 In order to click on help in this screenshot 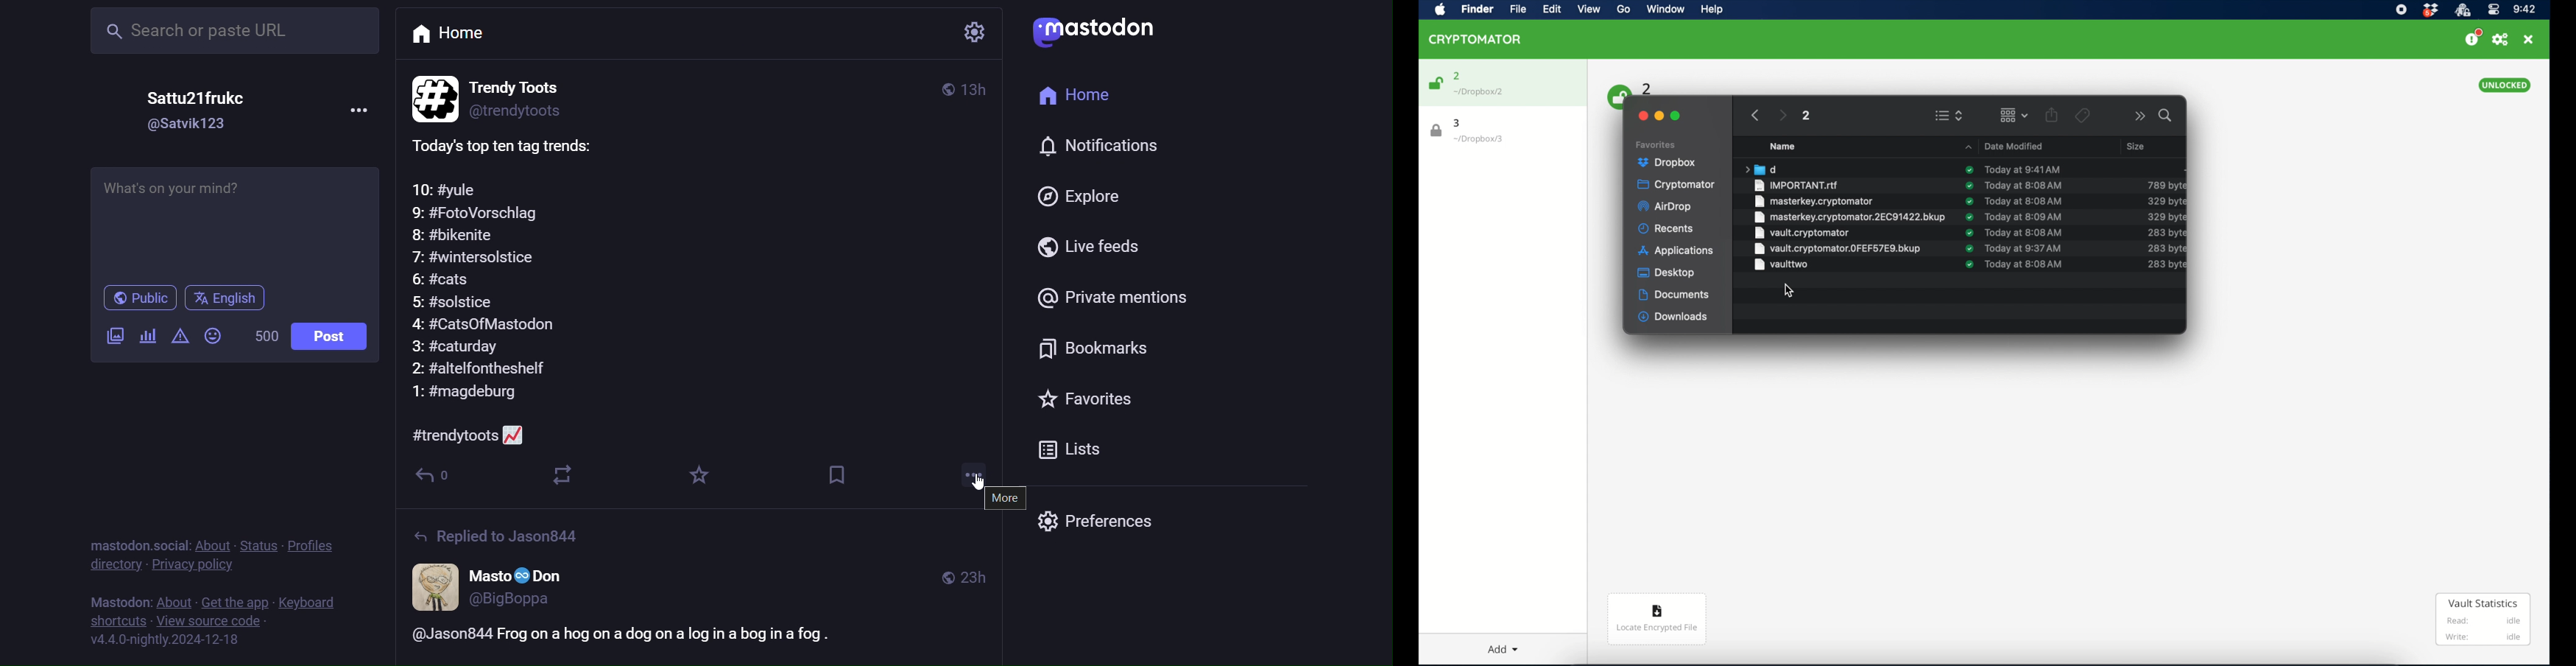, I will do `click(1711, 9)`.